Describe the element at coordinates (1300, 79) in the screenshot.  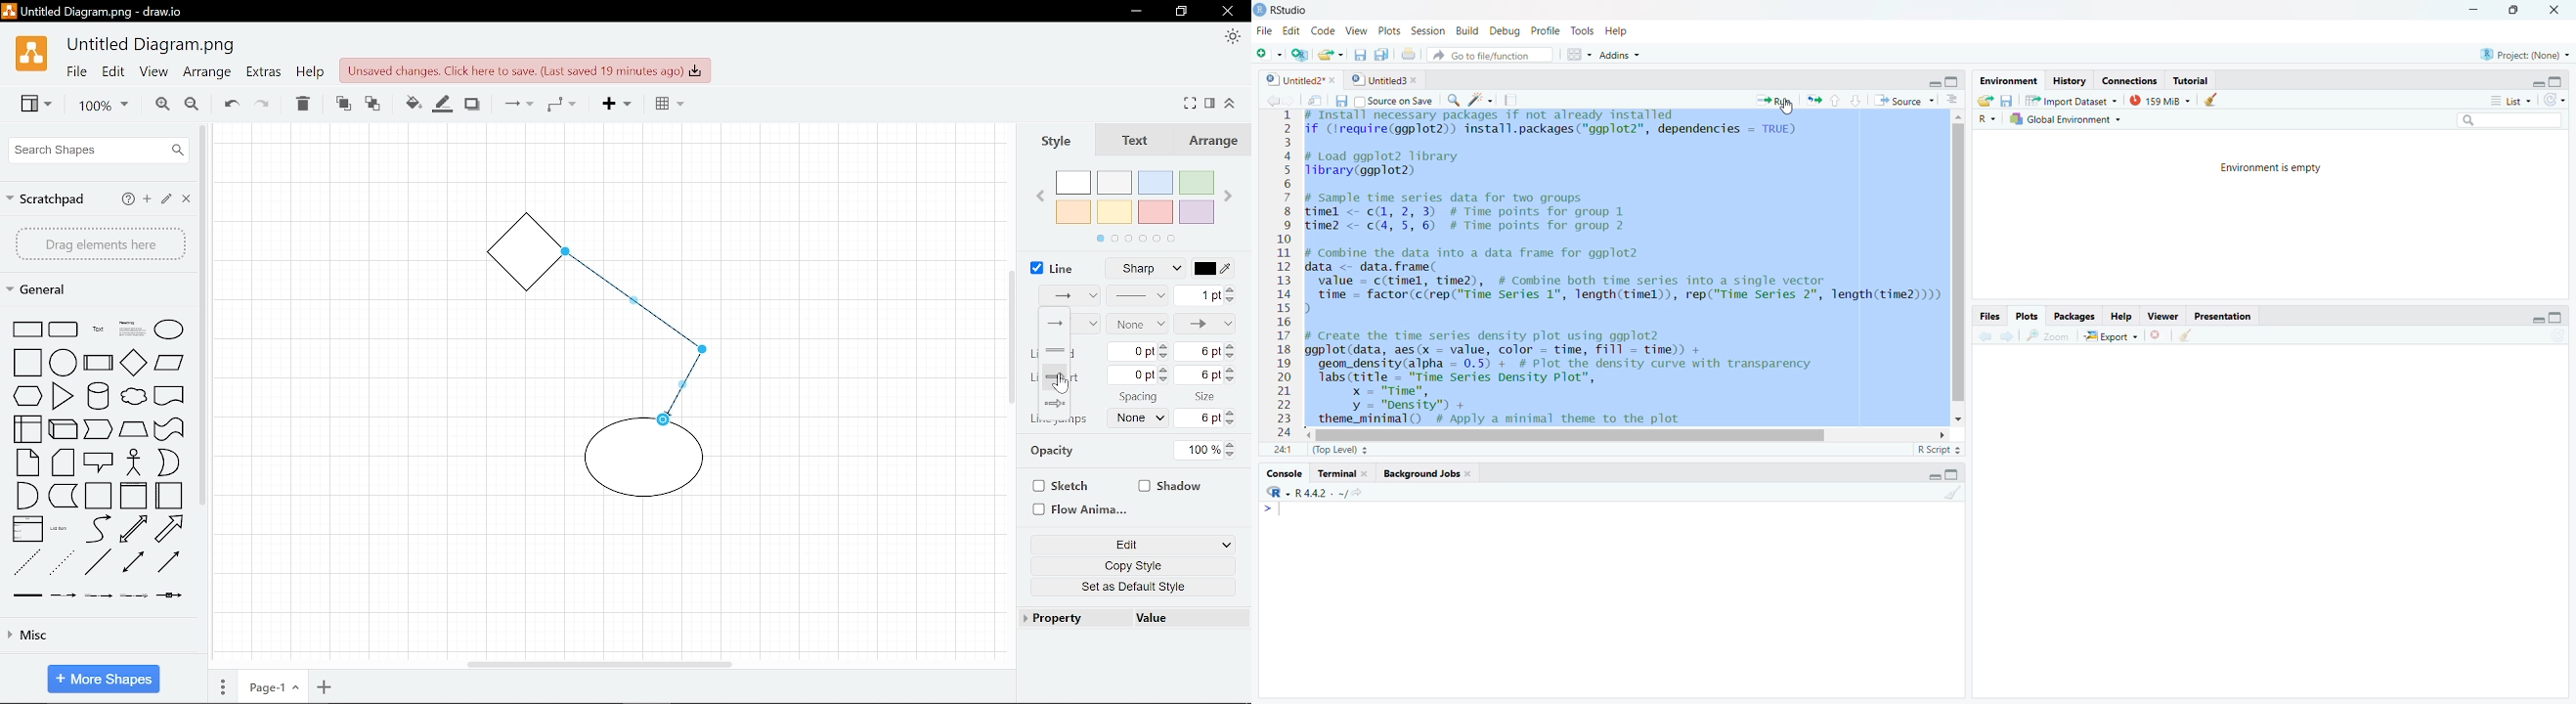
I see `Untitled2` at that location.